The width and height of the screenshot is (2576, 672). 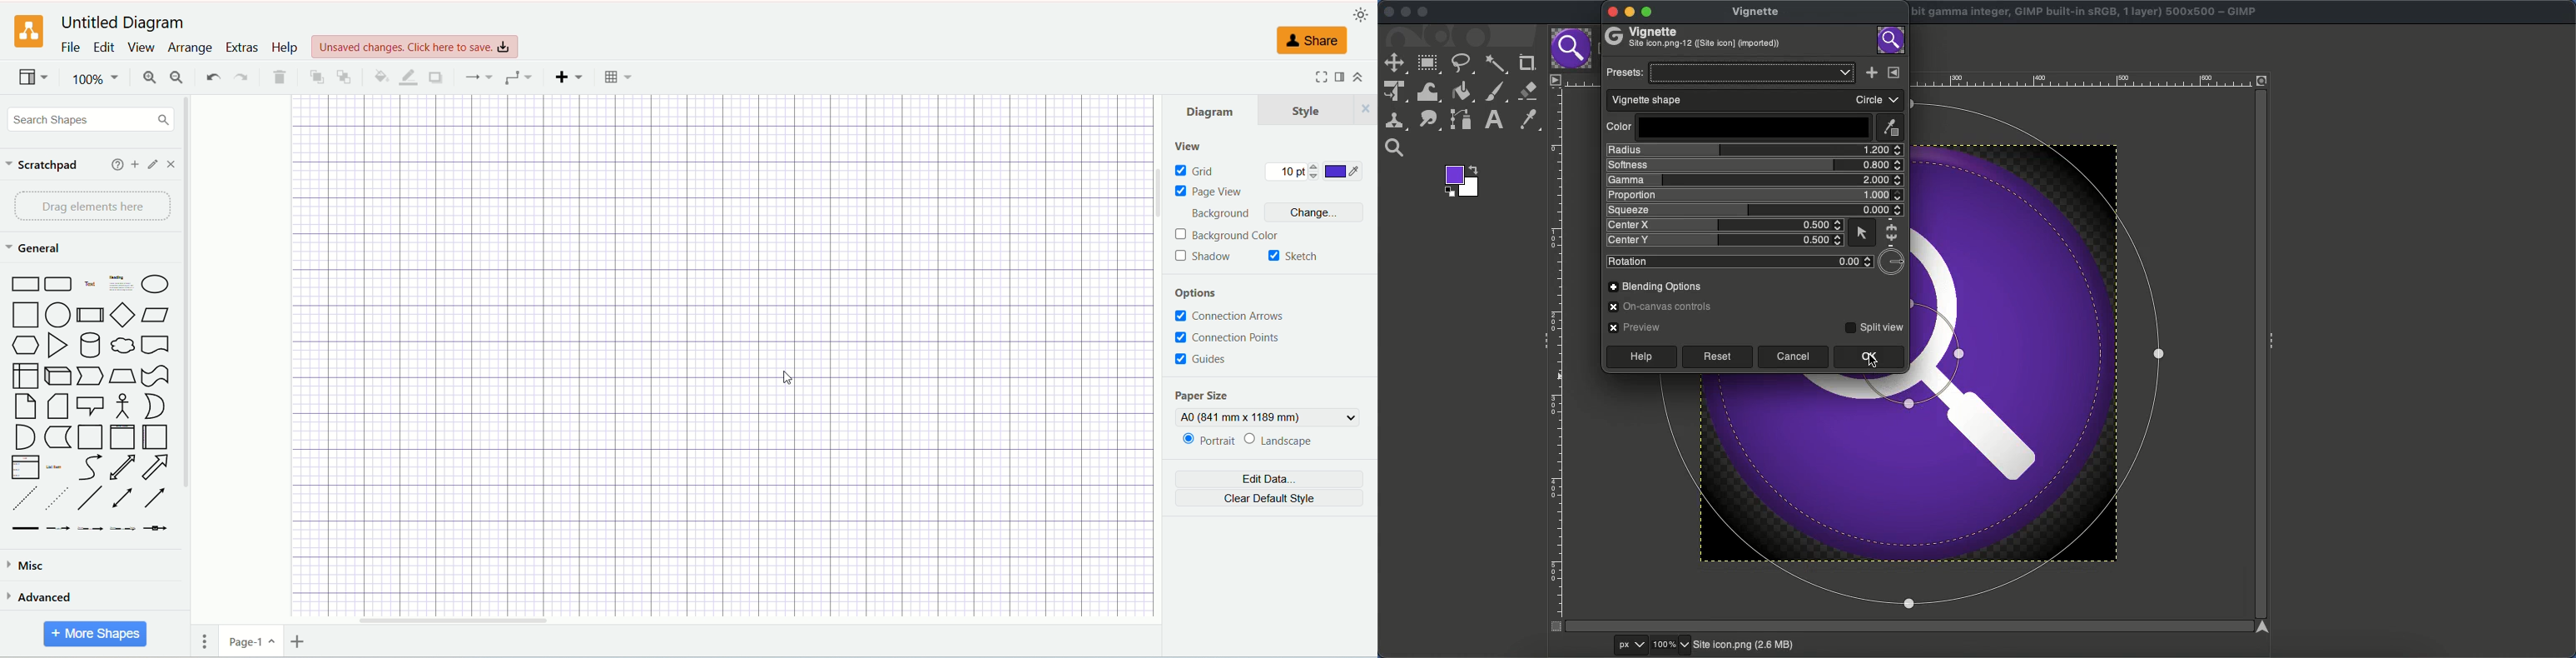 What do you see at coordinates (43, 166) in the screenshot?
I see `scratch pad` at bounding box center [43, 166].